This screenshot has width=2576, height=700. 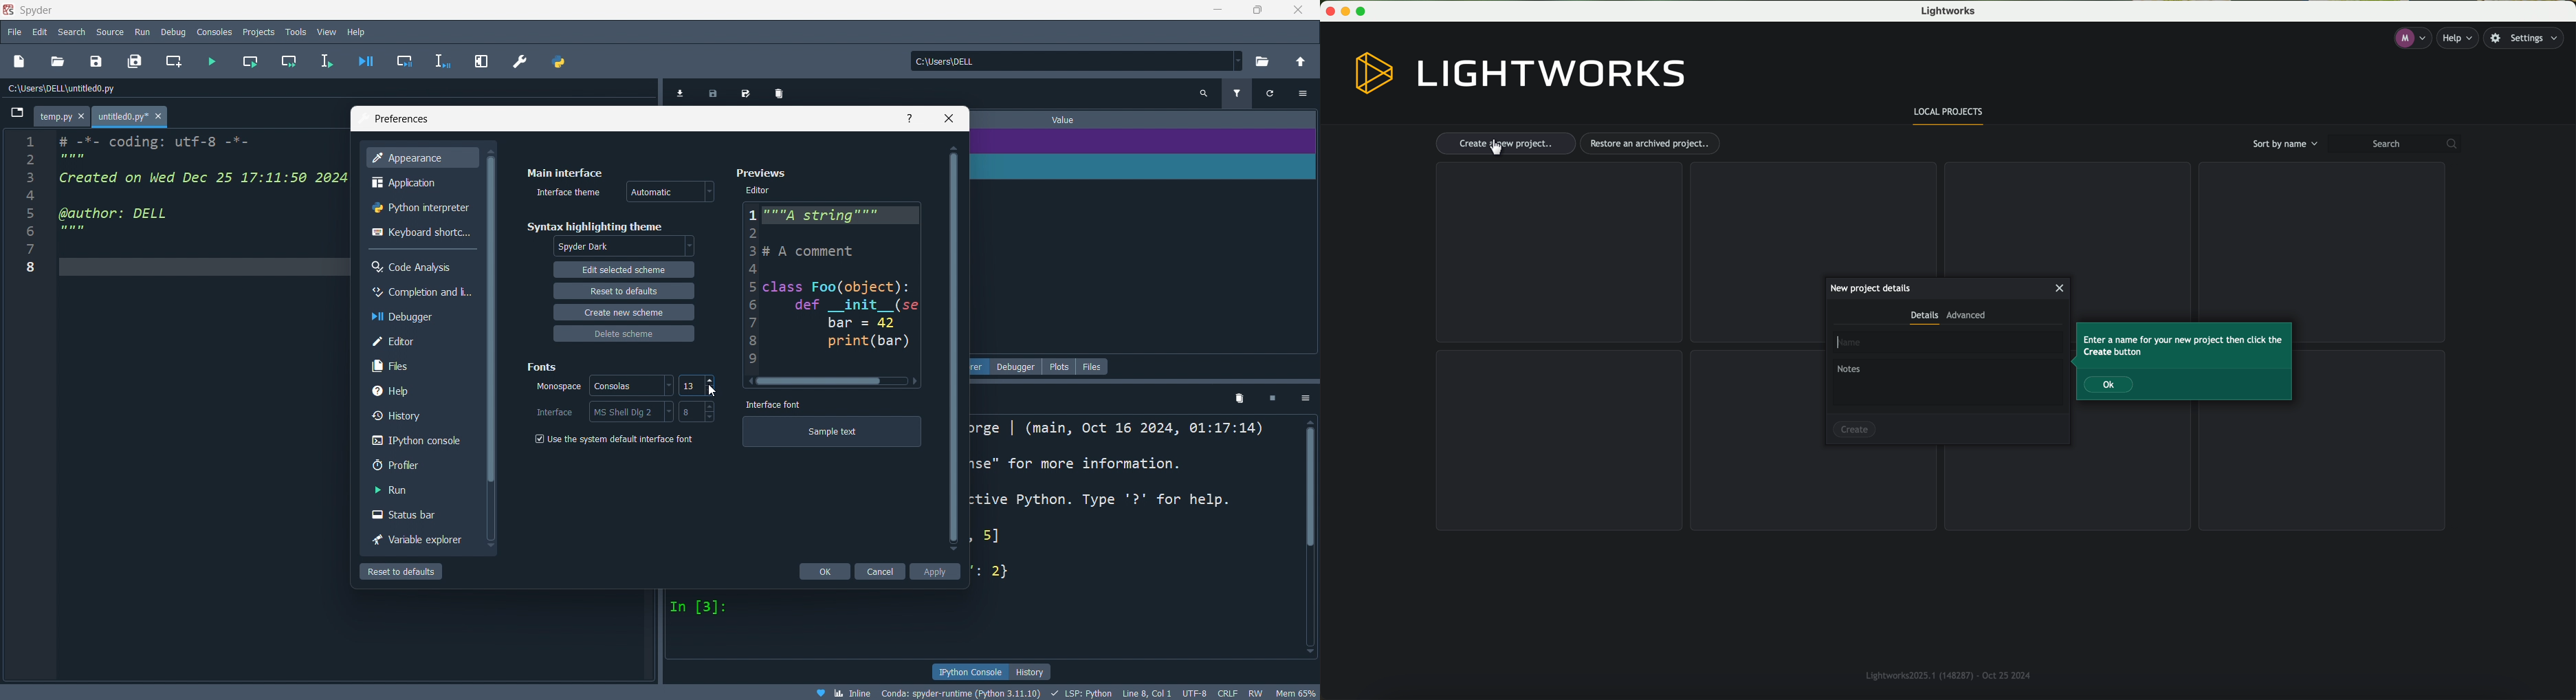 I want to click on python path manager, so click(x=560, y=63).